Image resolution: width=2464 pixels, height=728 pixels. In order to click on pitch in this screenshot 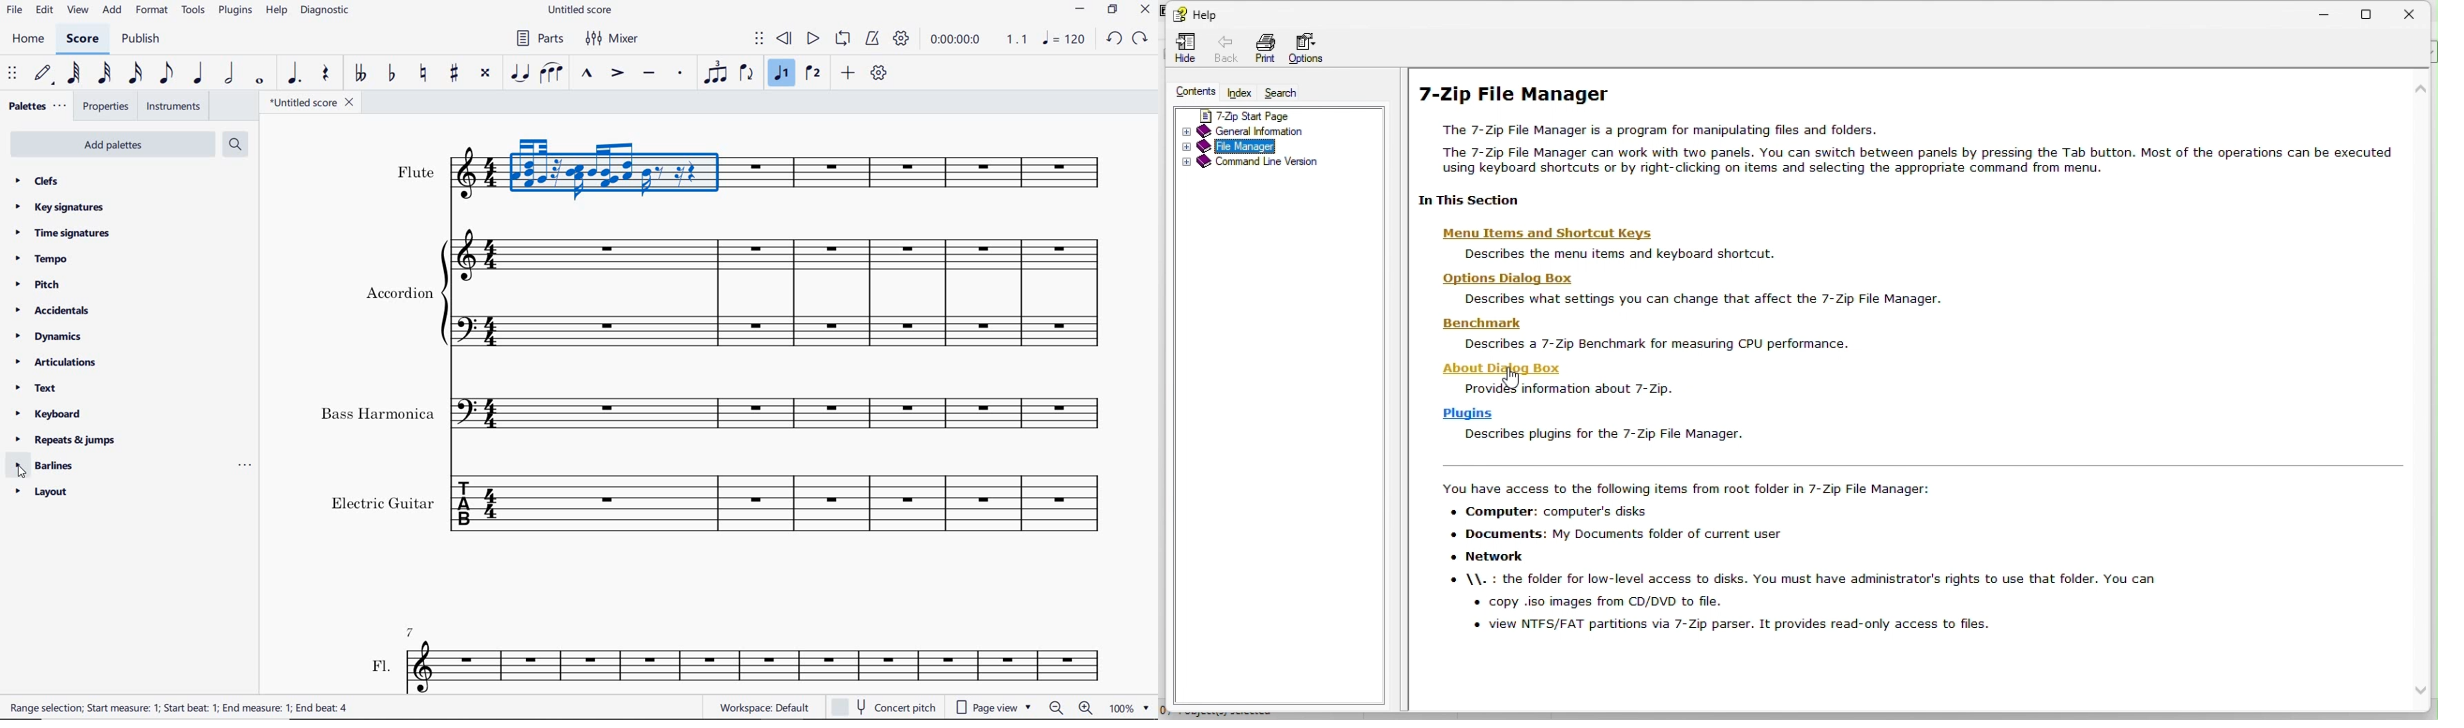, I will do `click(36, 283)`.